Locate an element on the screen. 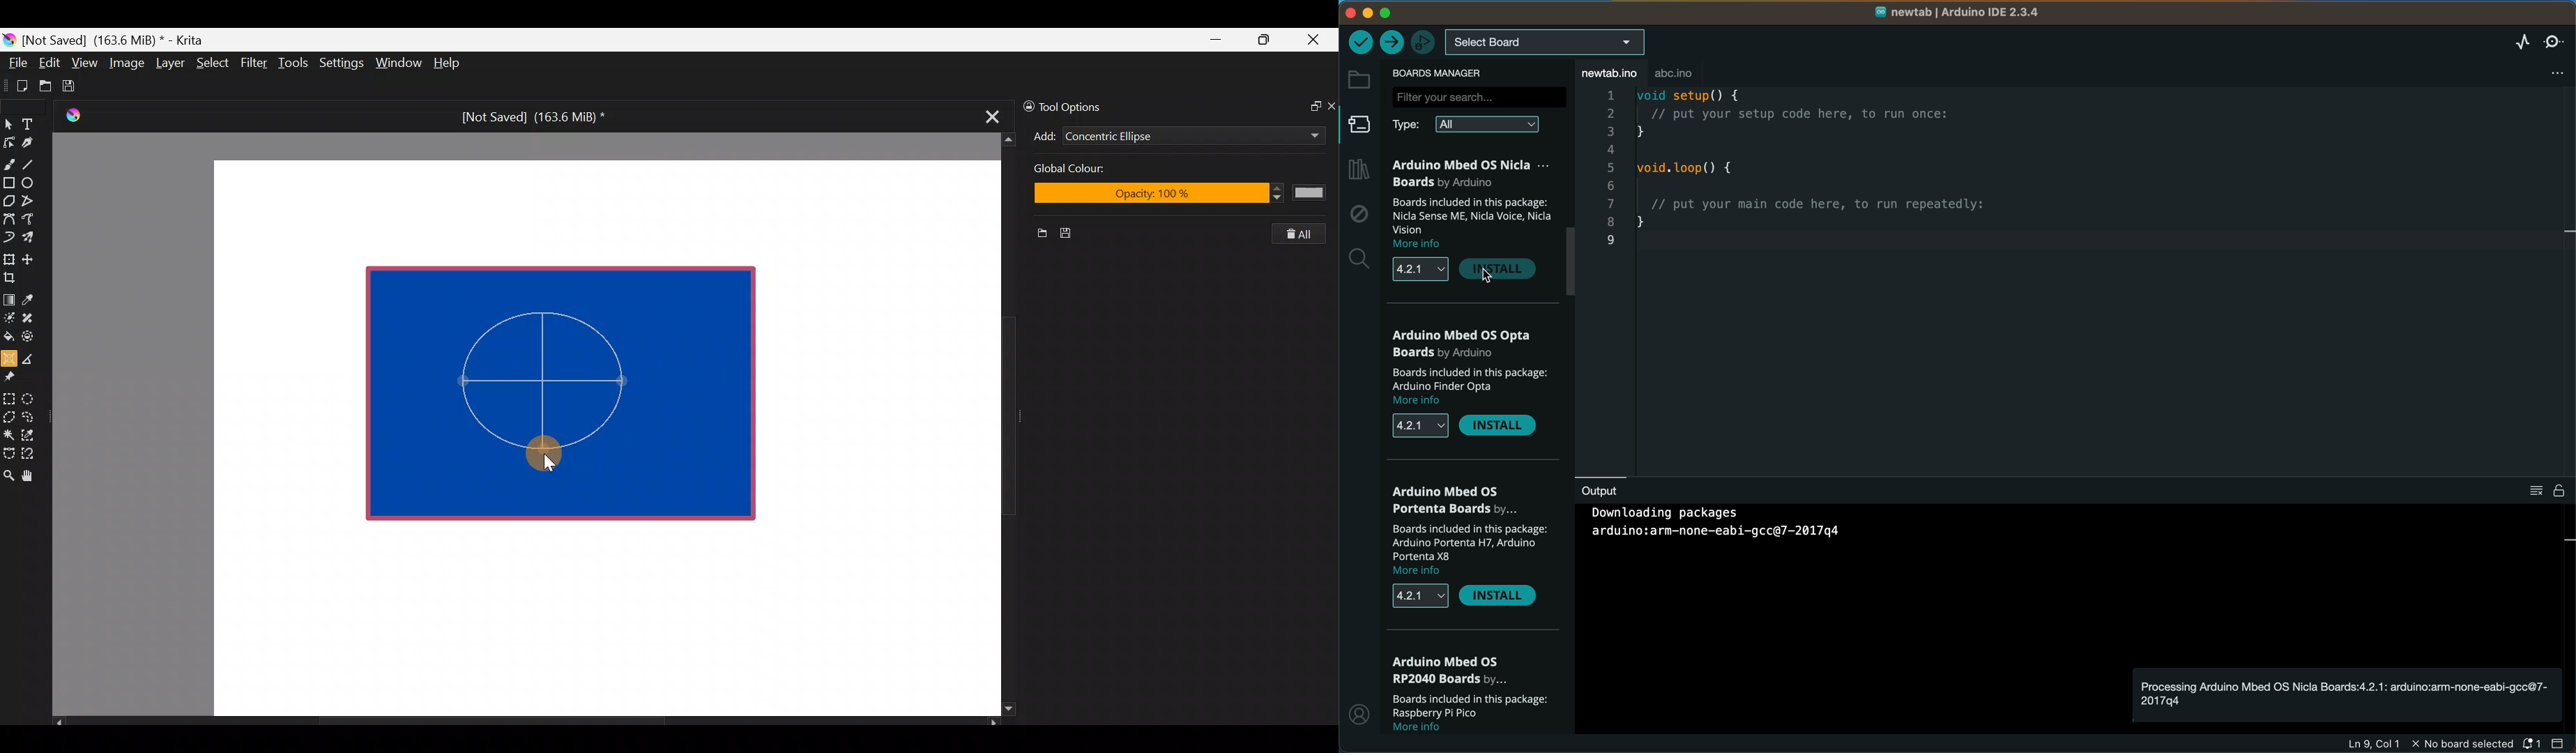 The height and width of the screenshot is (756, 2576). Colourise mask tool is located at coordinates (9, 316).